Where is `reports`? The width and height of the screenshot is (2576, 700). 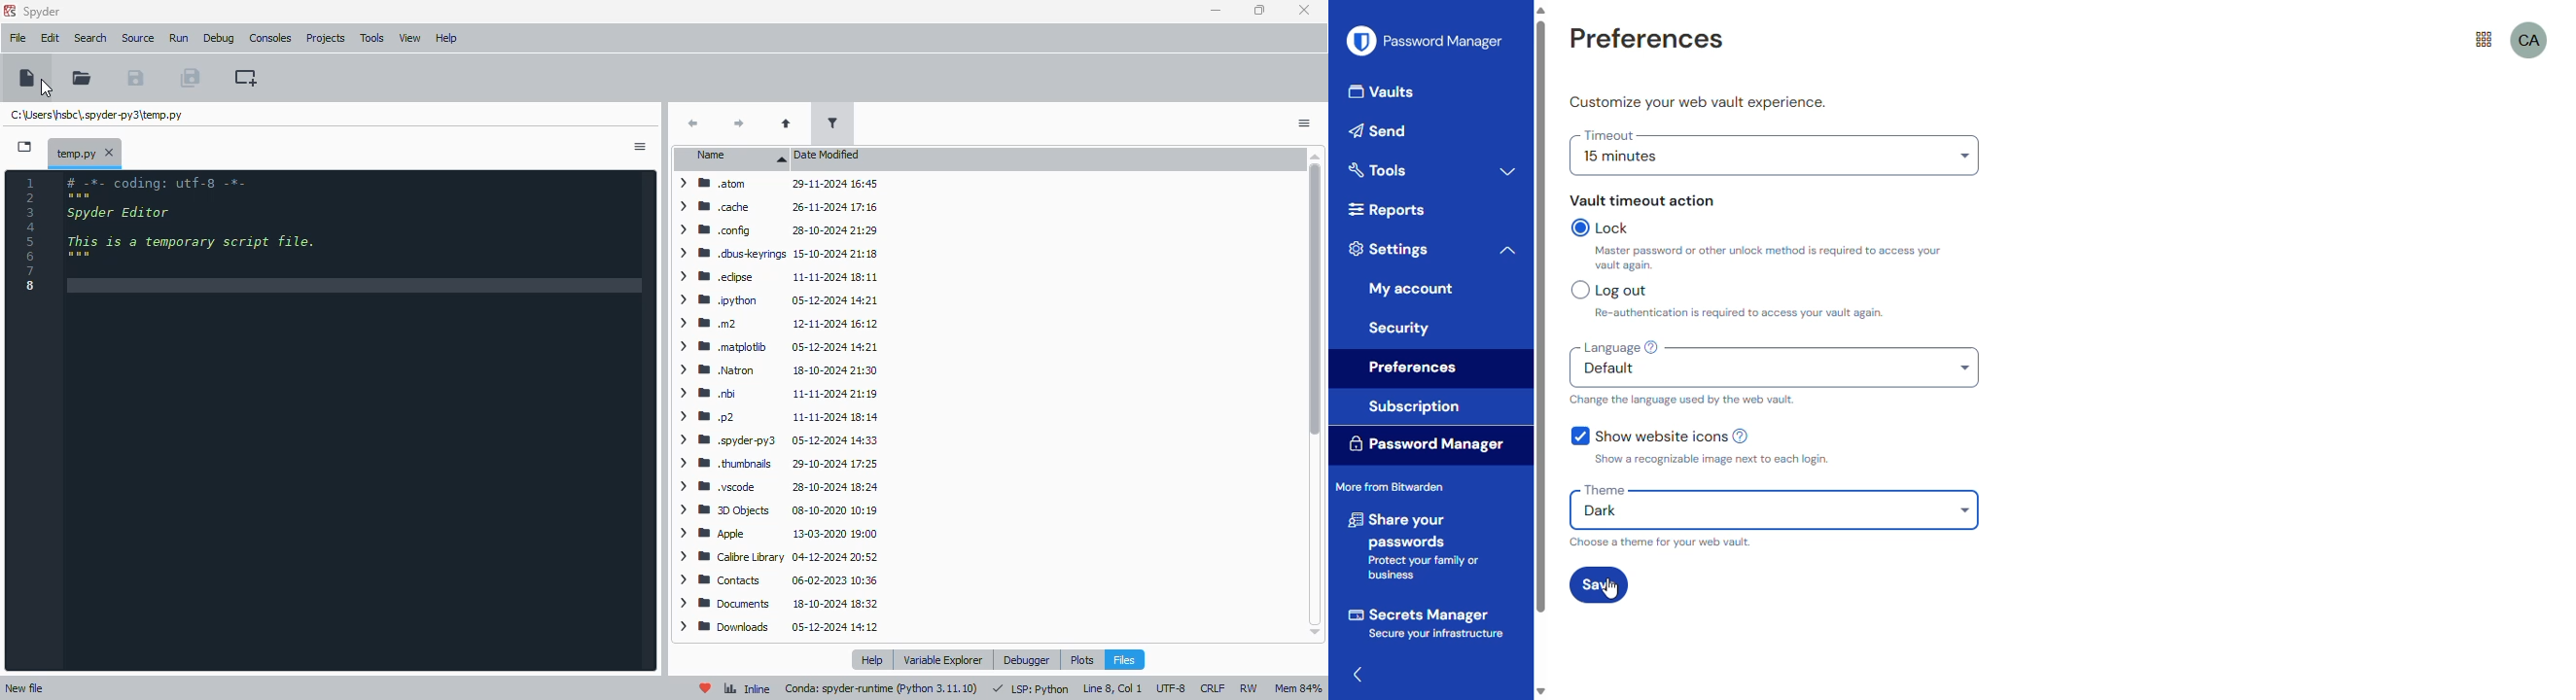
reports is located at coordinates (1385, 209).